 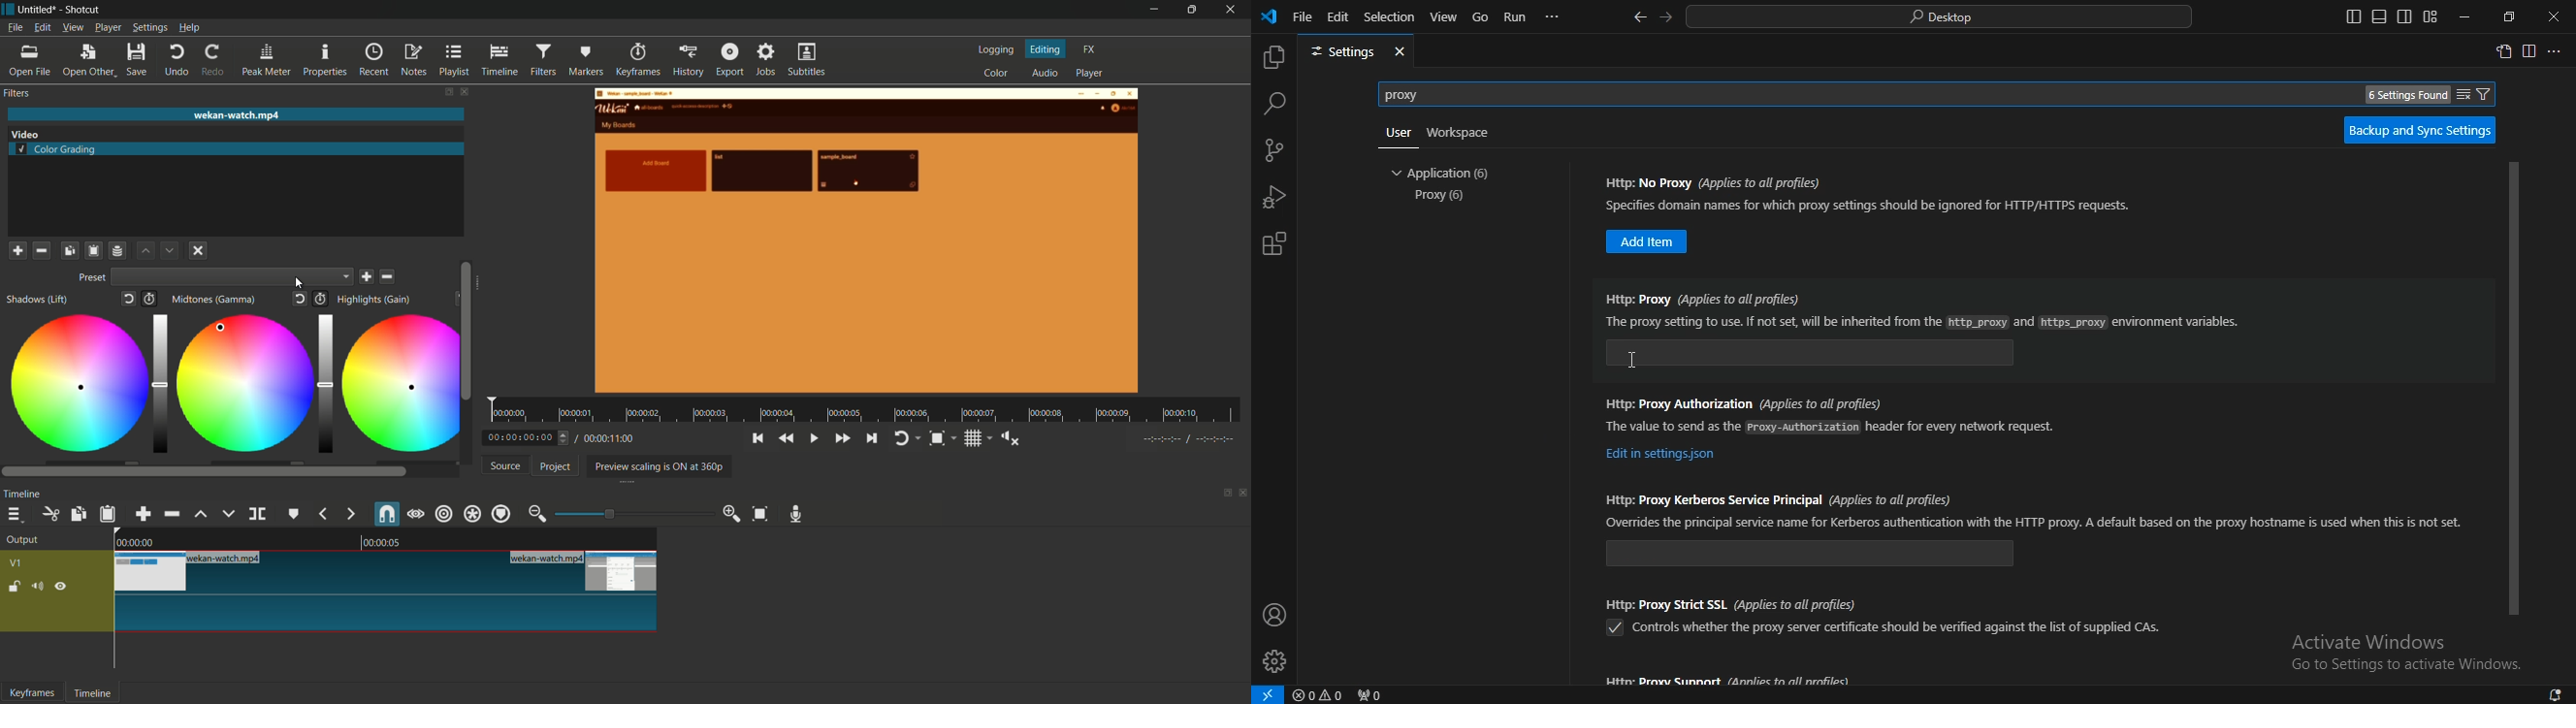 What do you see at coordinates (1555, 17) in the screenshot?
I see `...` at bounding box center [1555, 17].